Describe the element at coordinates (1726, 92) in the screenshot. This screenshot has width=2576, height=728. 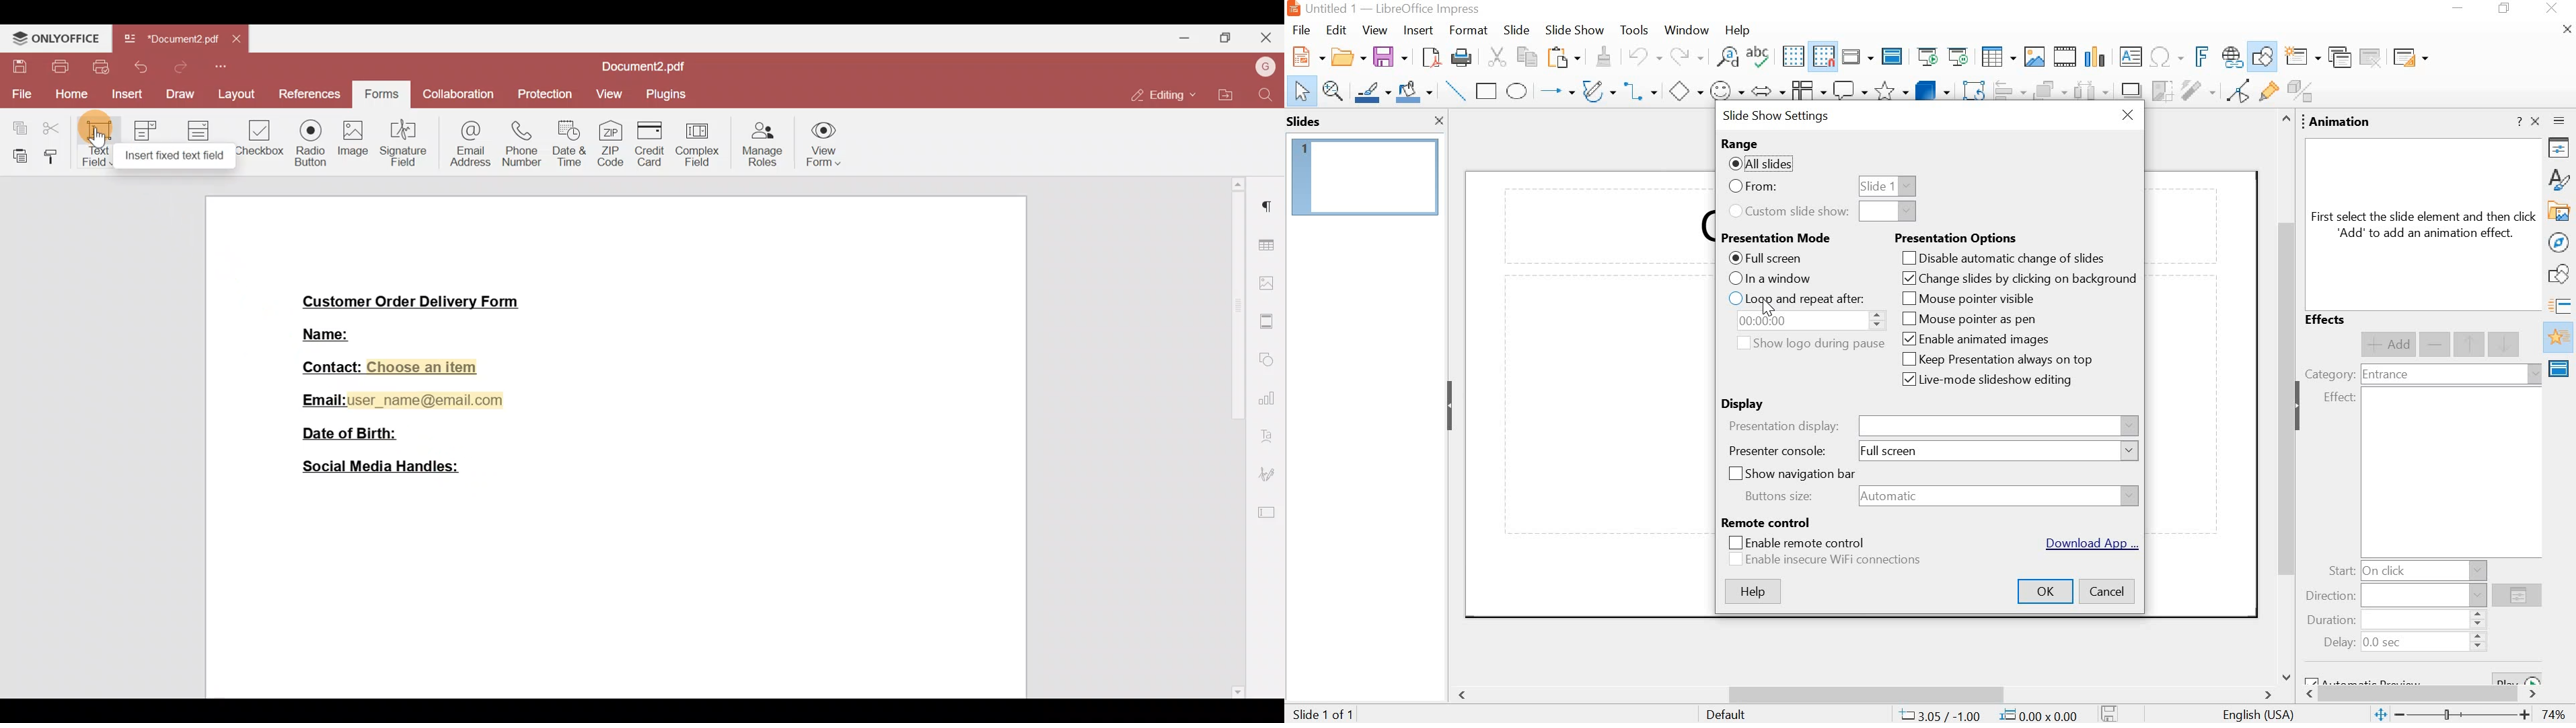
I see `symbol shapes` at that location.